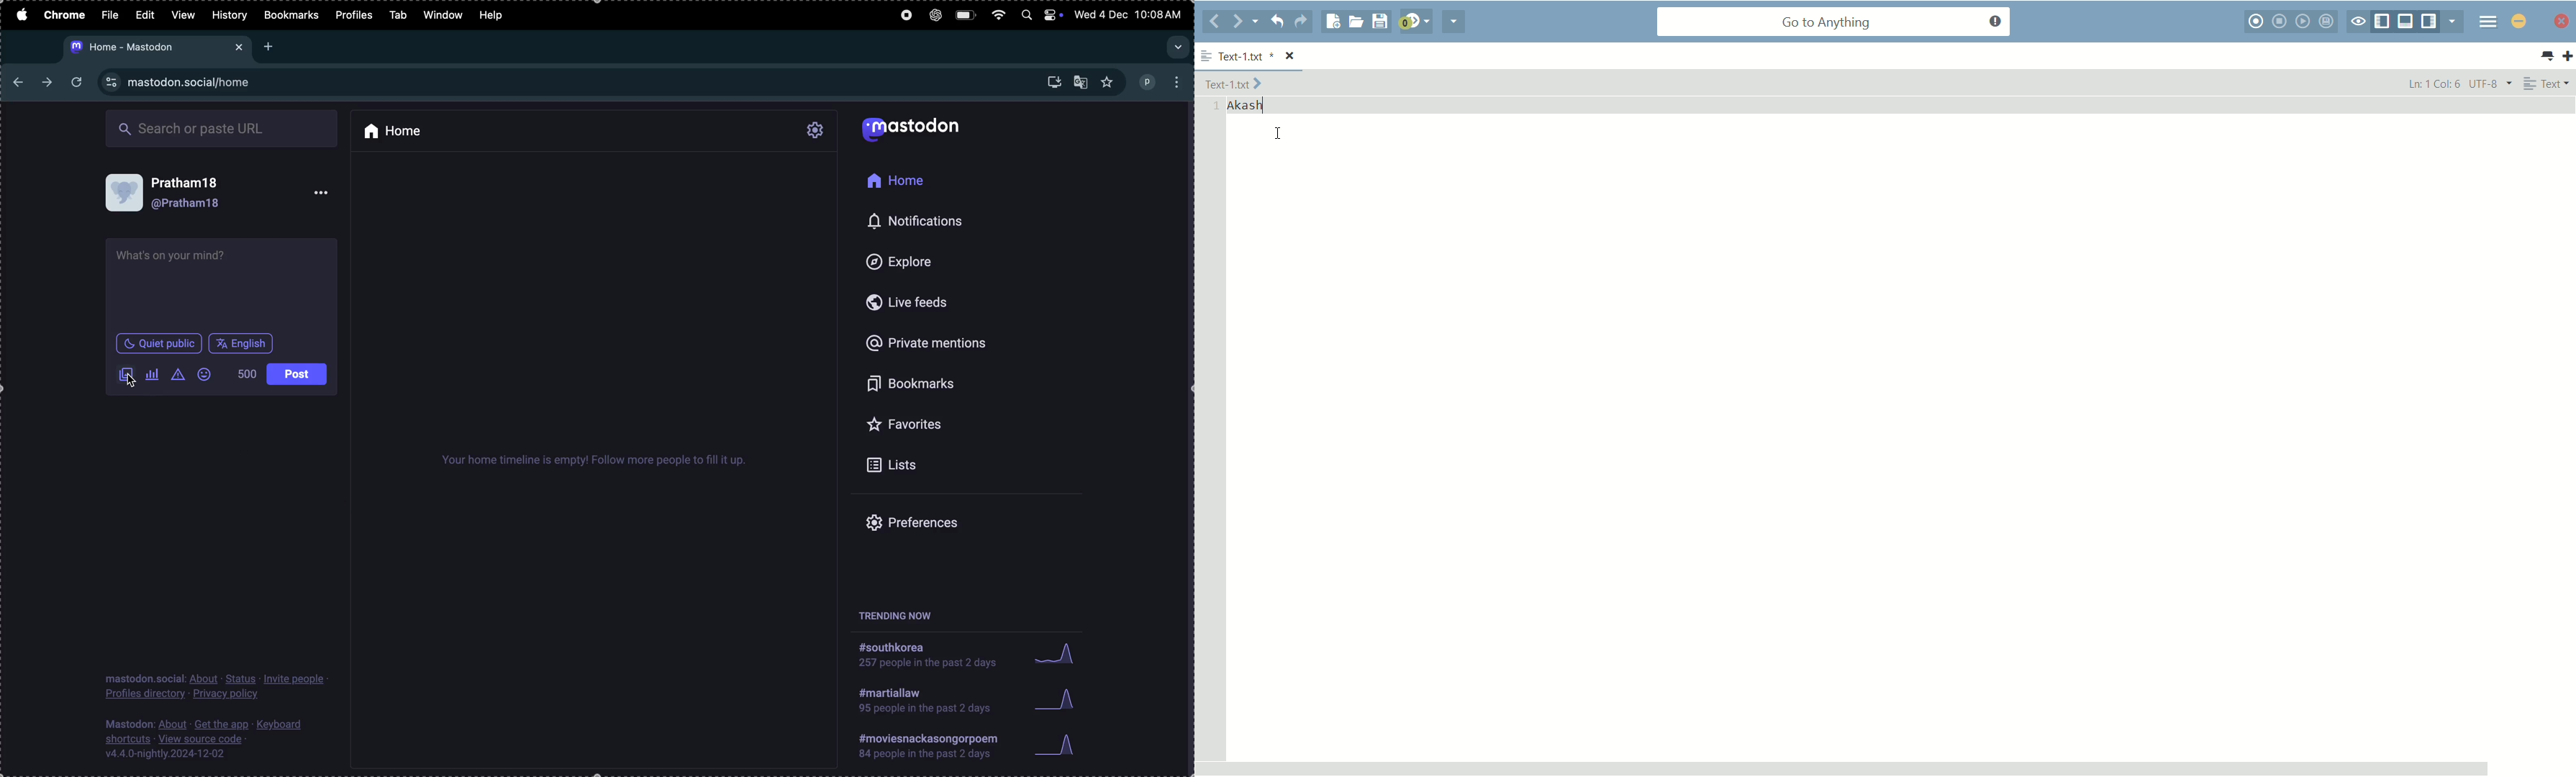 Image resolution: width=2576 pixels, height=784 pixels. I want to click on add tab, so click(269, 46).